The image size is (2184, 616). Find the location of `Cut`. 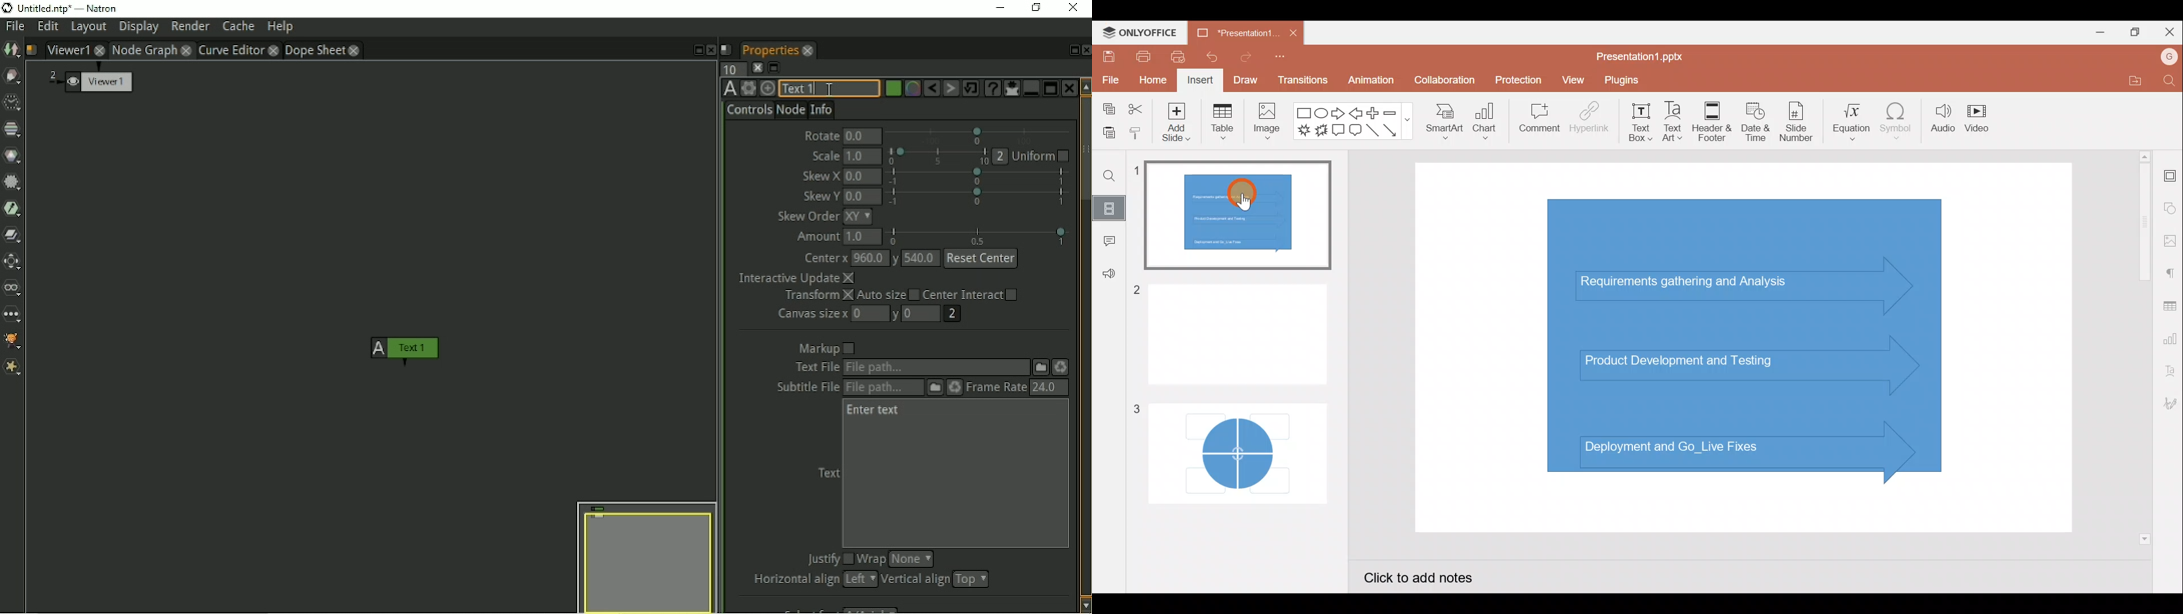

Cut is located at coordinates (1135, 106).